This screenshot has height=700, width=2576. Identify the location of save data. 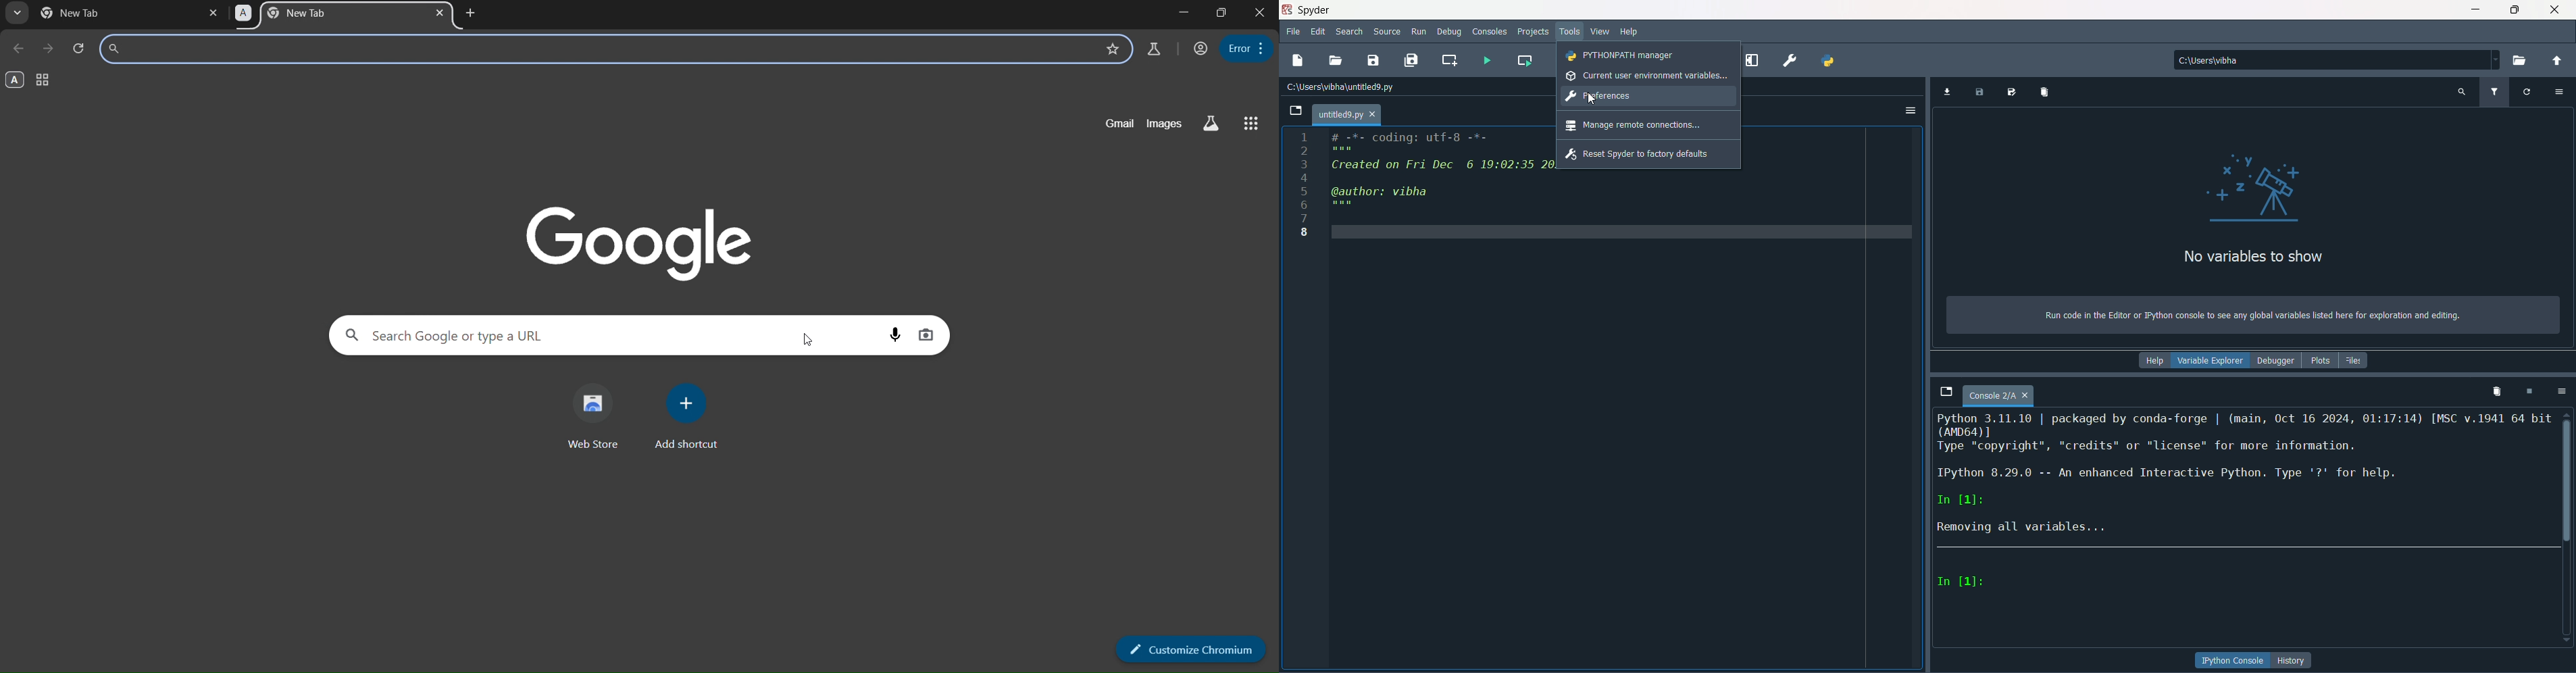
(1979, 93).